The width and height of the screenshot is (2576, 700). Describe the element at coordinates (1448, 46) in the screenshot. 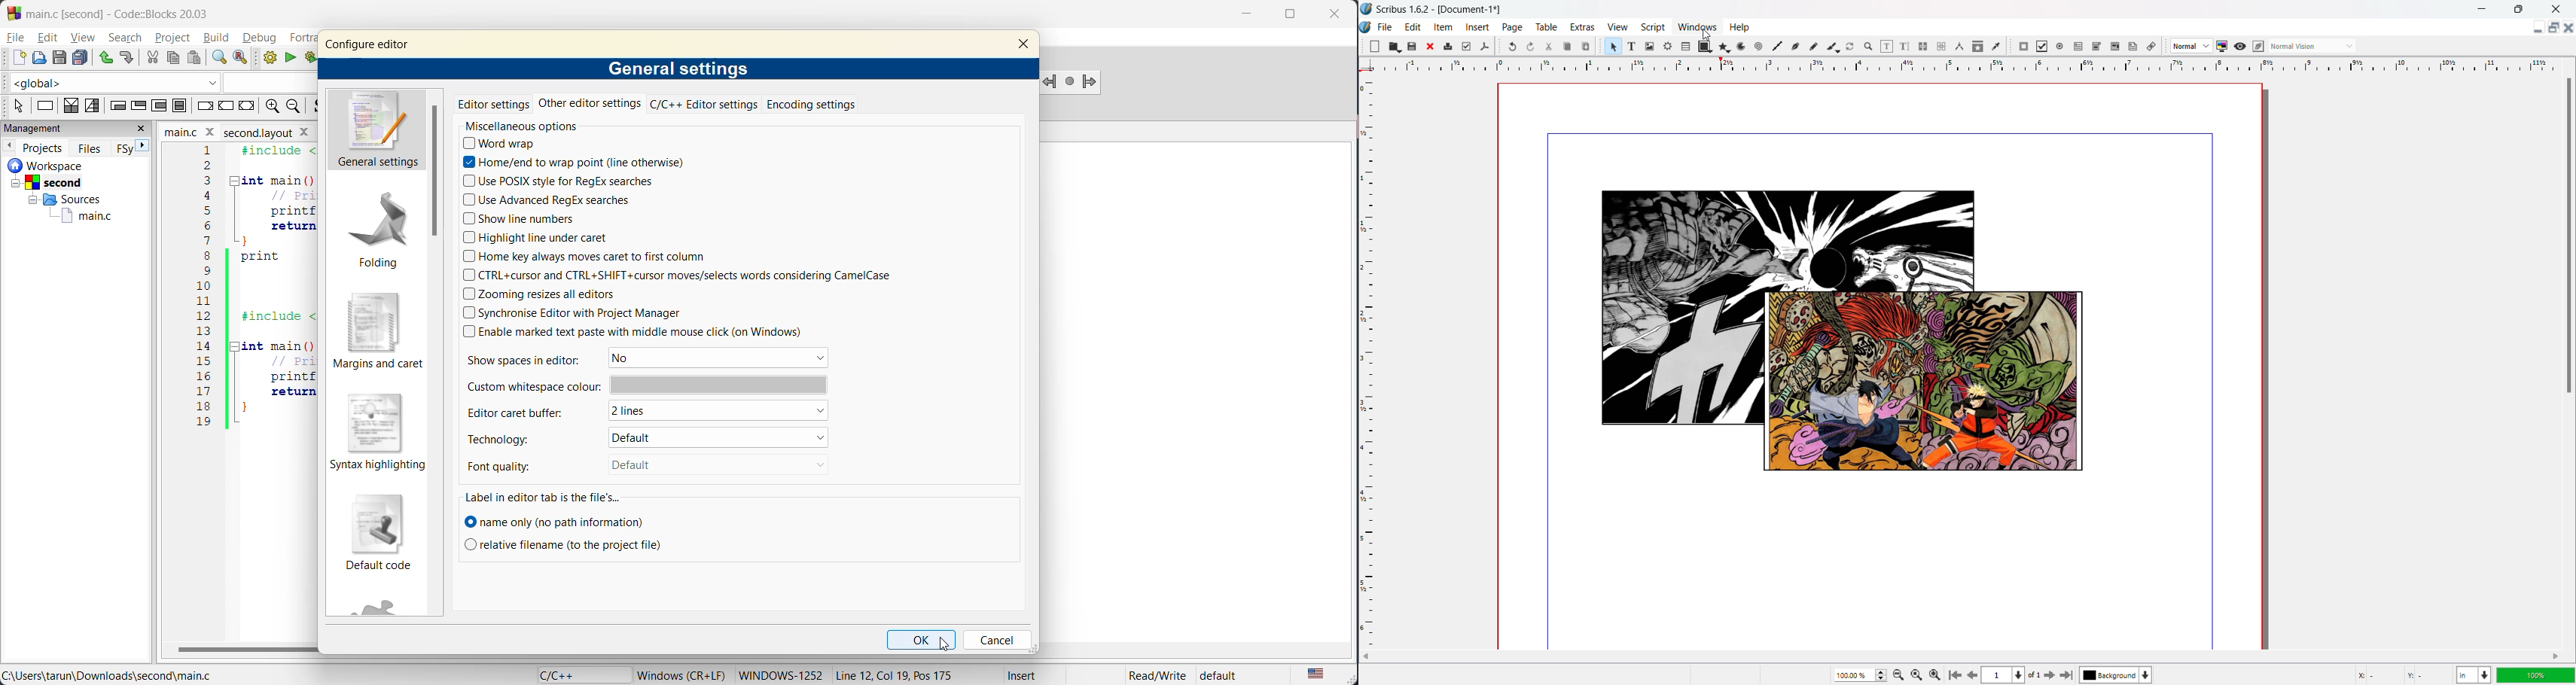

I see `print` at that location.